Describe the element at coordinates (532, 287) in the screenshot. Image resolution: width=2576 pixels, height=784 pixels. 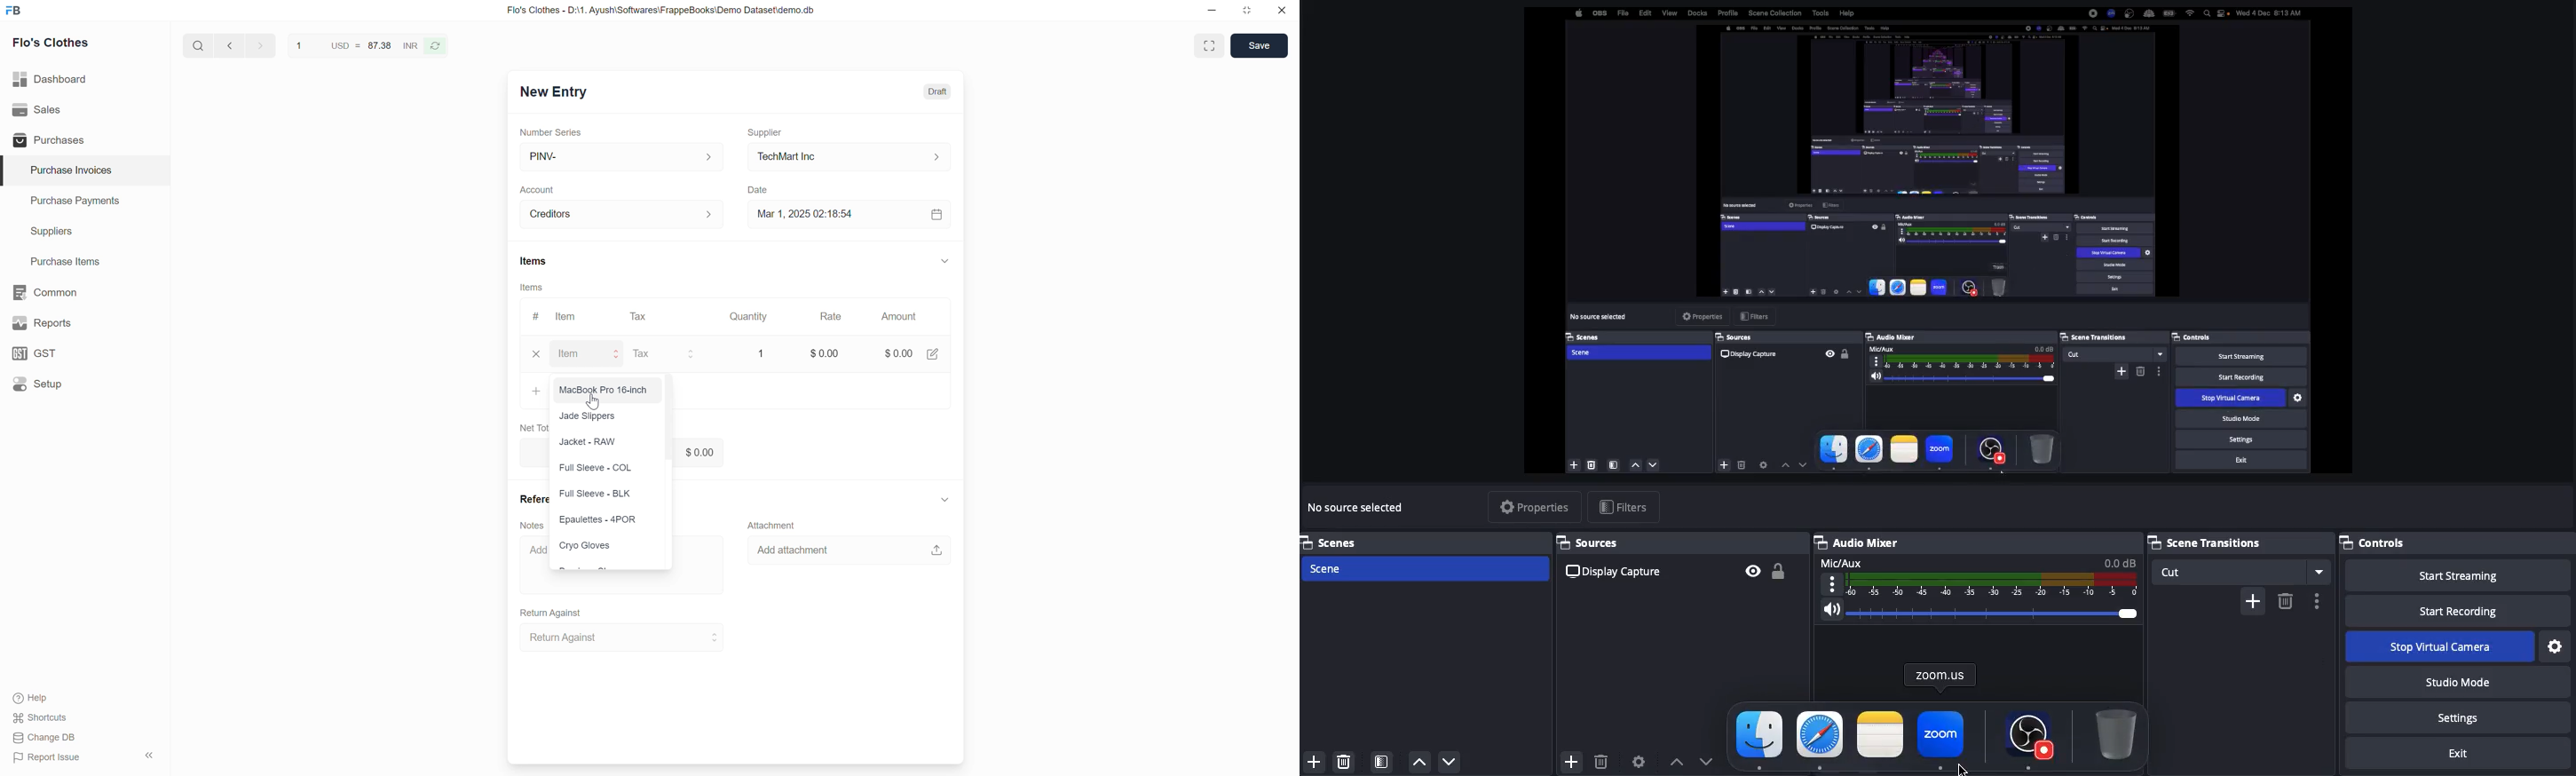
I see `Items` at that location.